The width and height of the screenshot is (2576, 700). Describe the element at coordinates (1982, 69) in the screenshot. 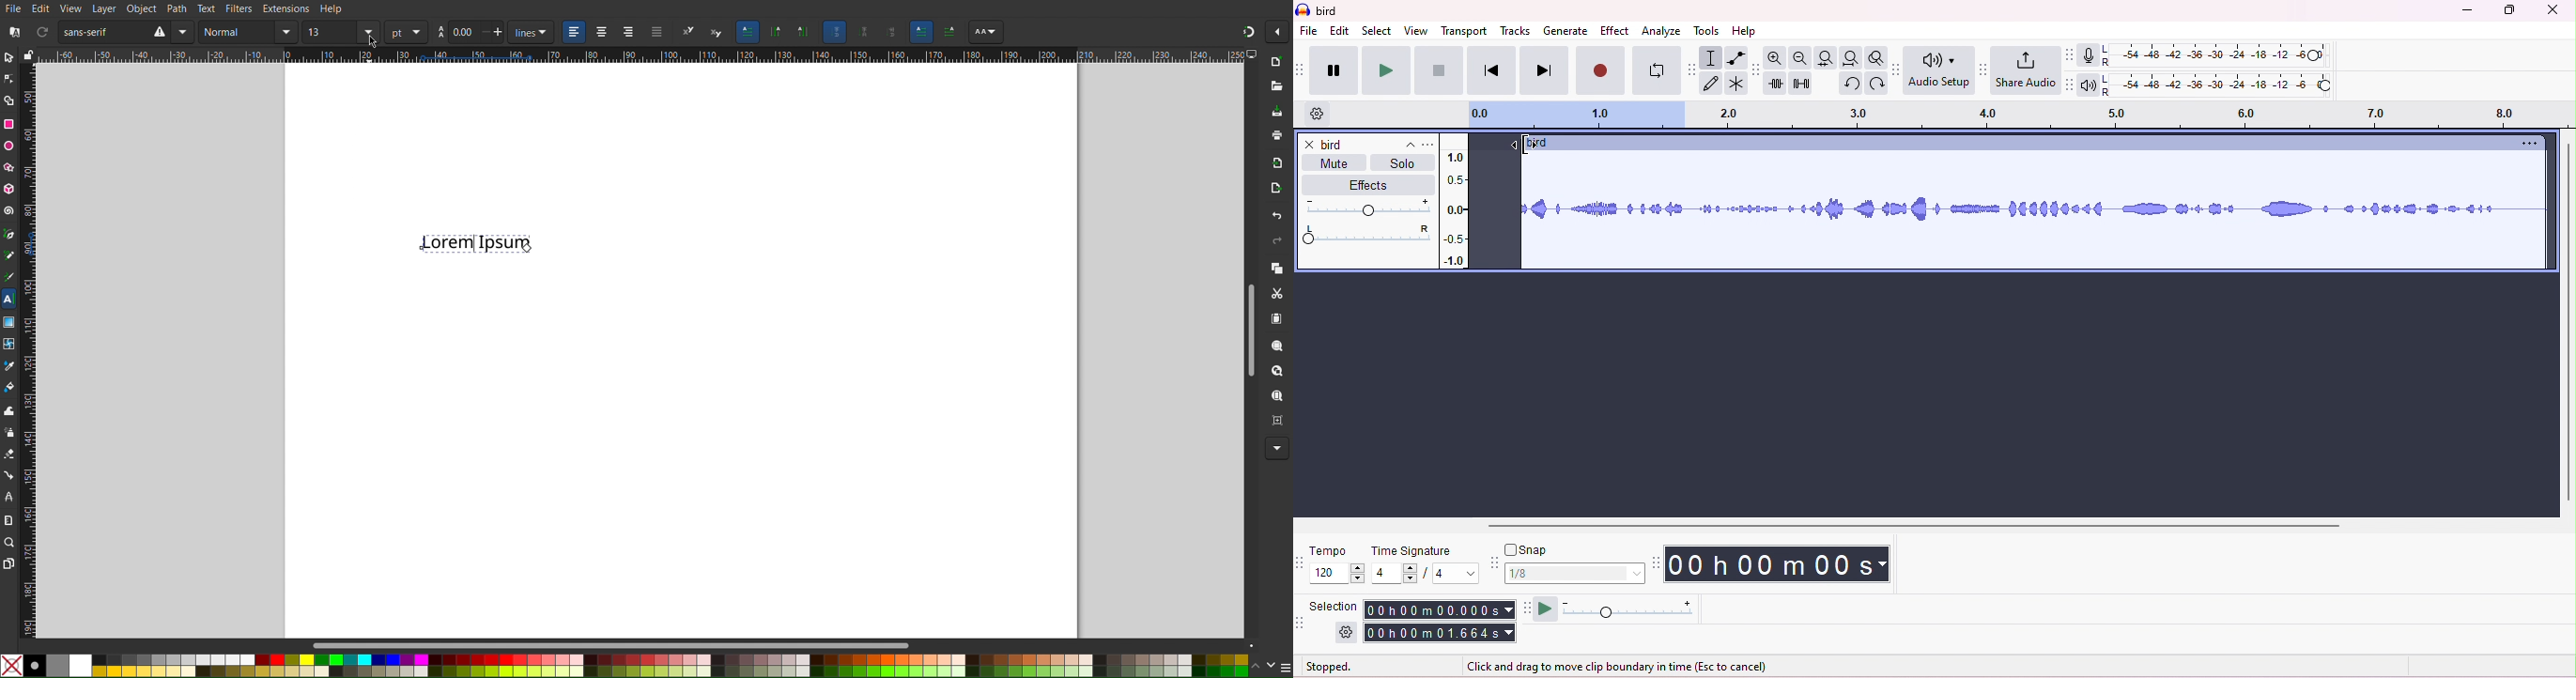

I see `share audio tool bar` at that location.